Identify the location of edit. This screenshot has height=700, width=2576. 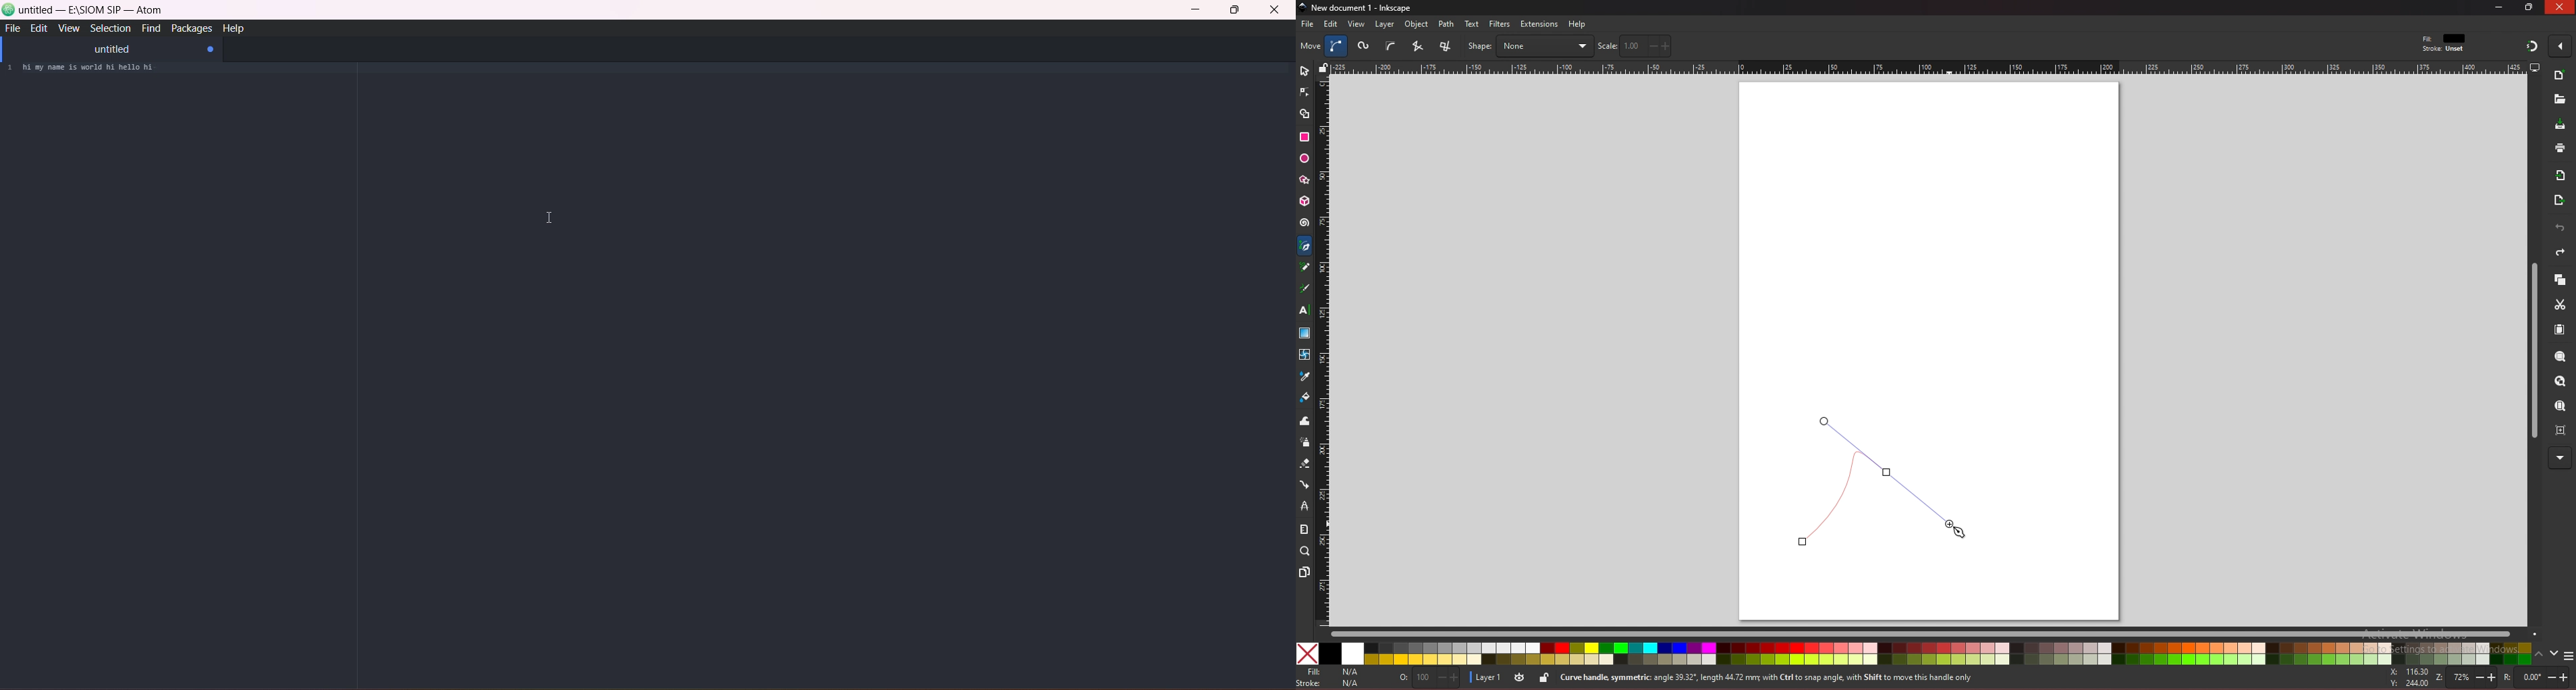
(38, 28).